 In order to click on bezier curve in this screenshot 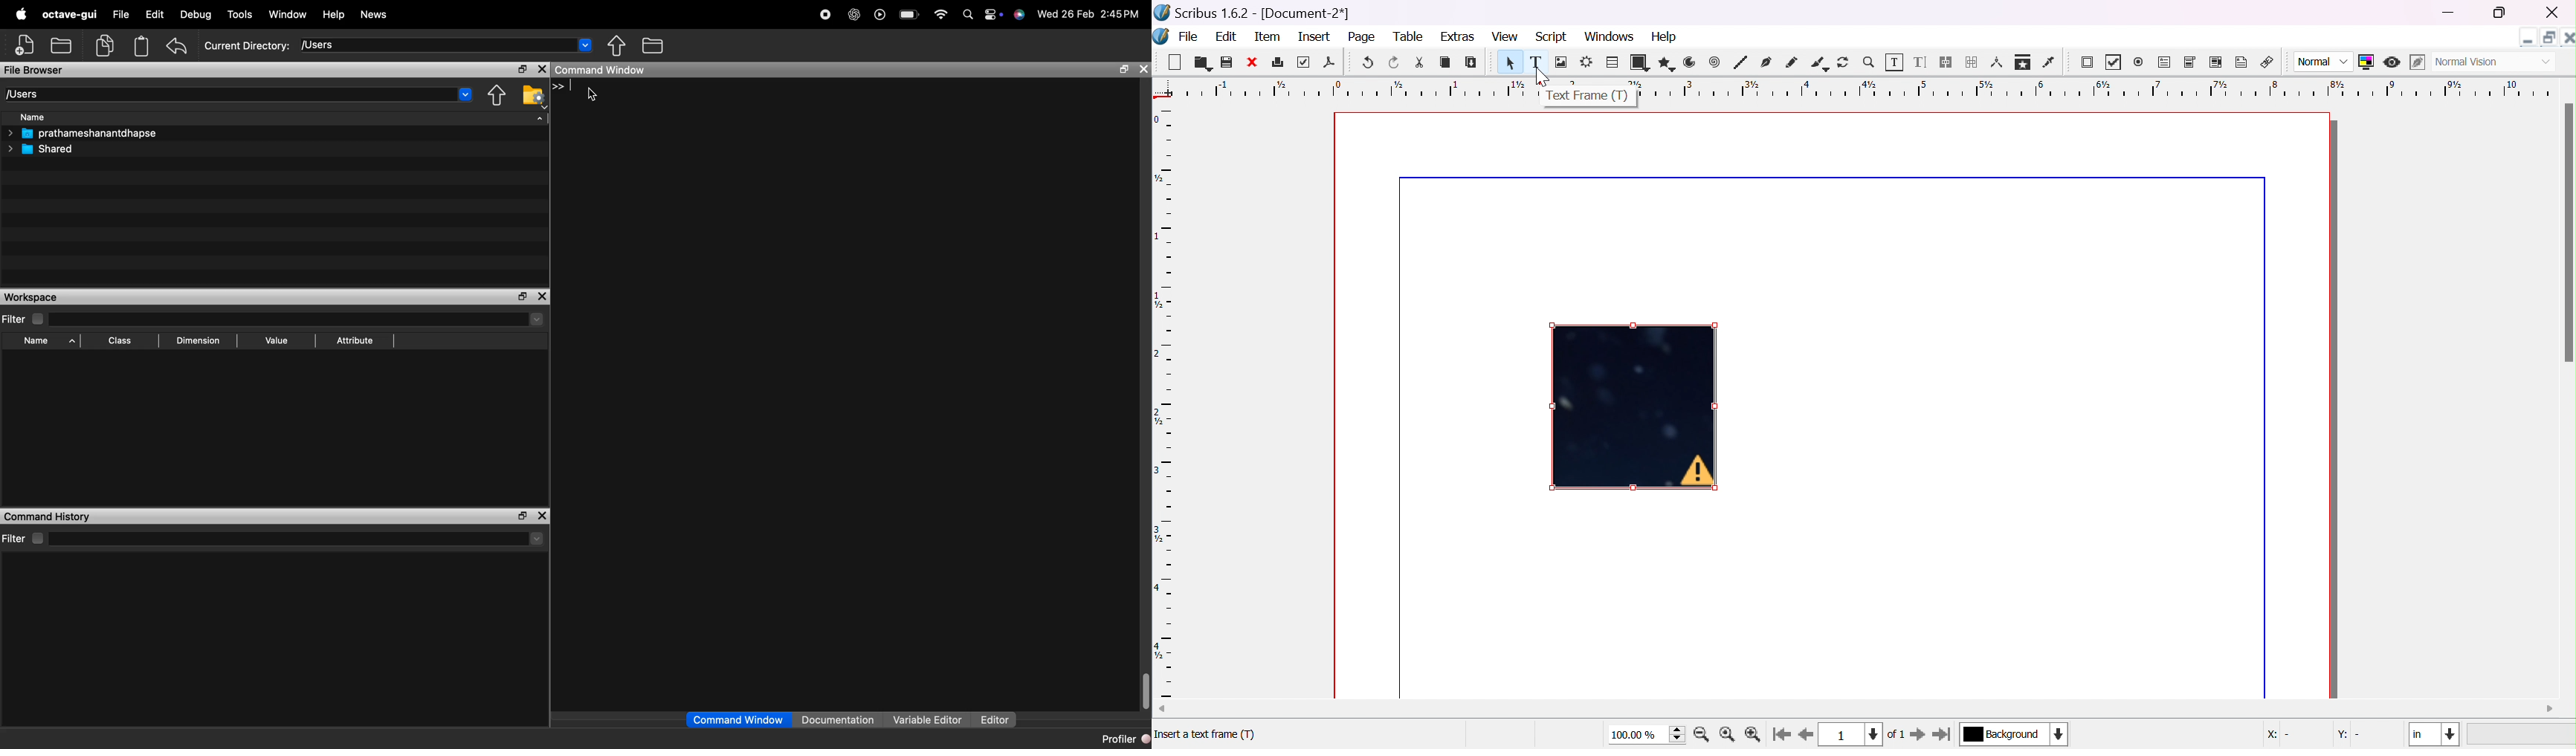, I will do `click(1767, 62)`.